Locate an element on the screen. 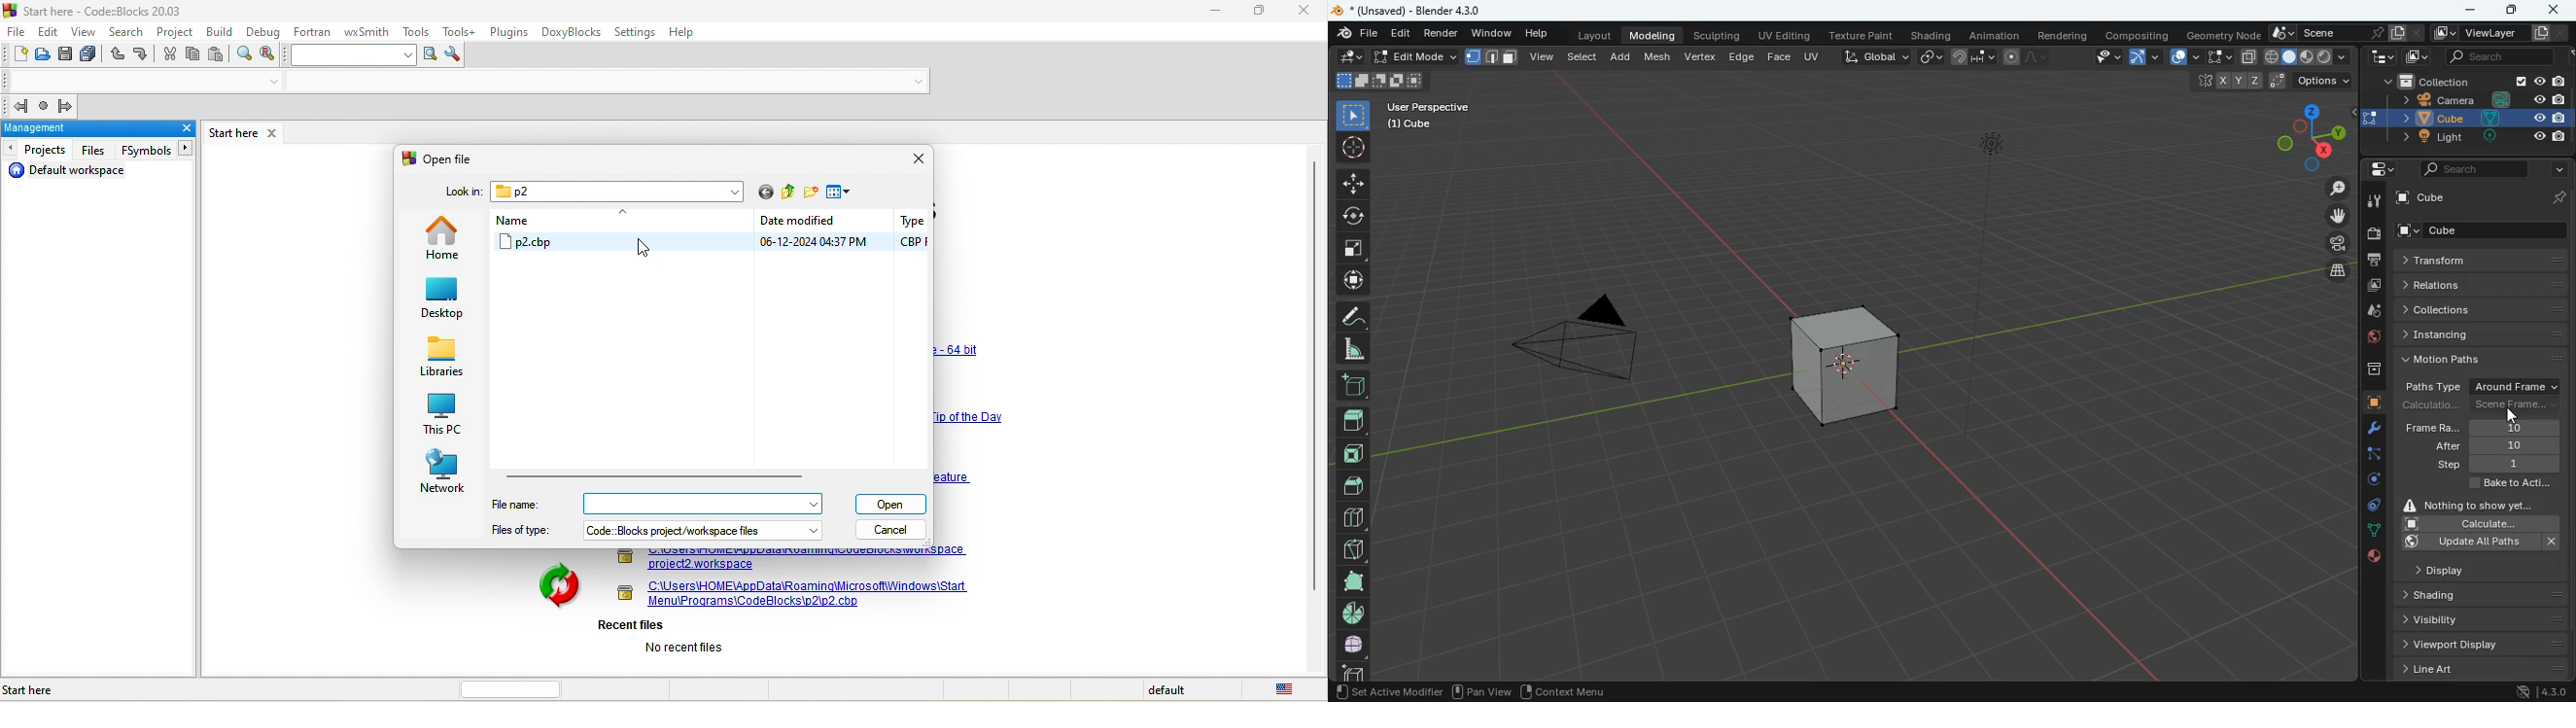 The image size is (2576, 728). globe is located at coordinates (2374, 339).